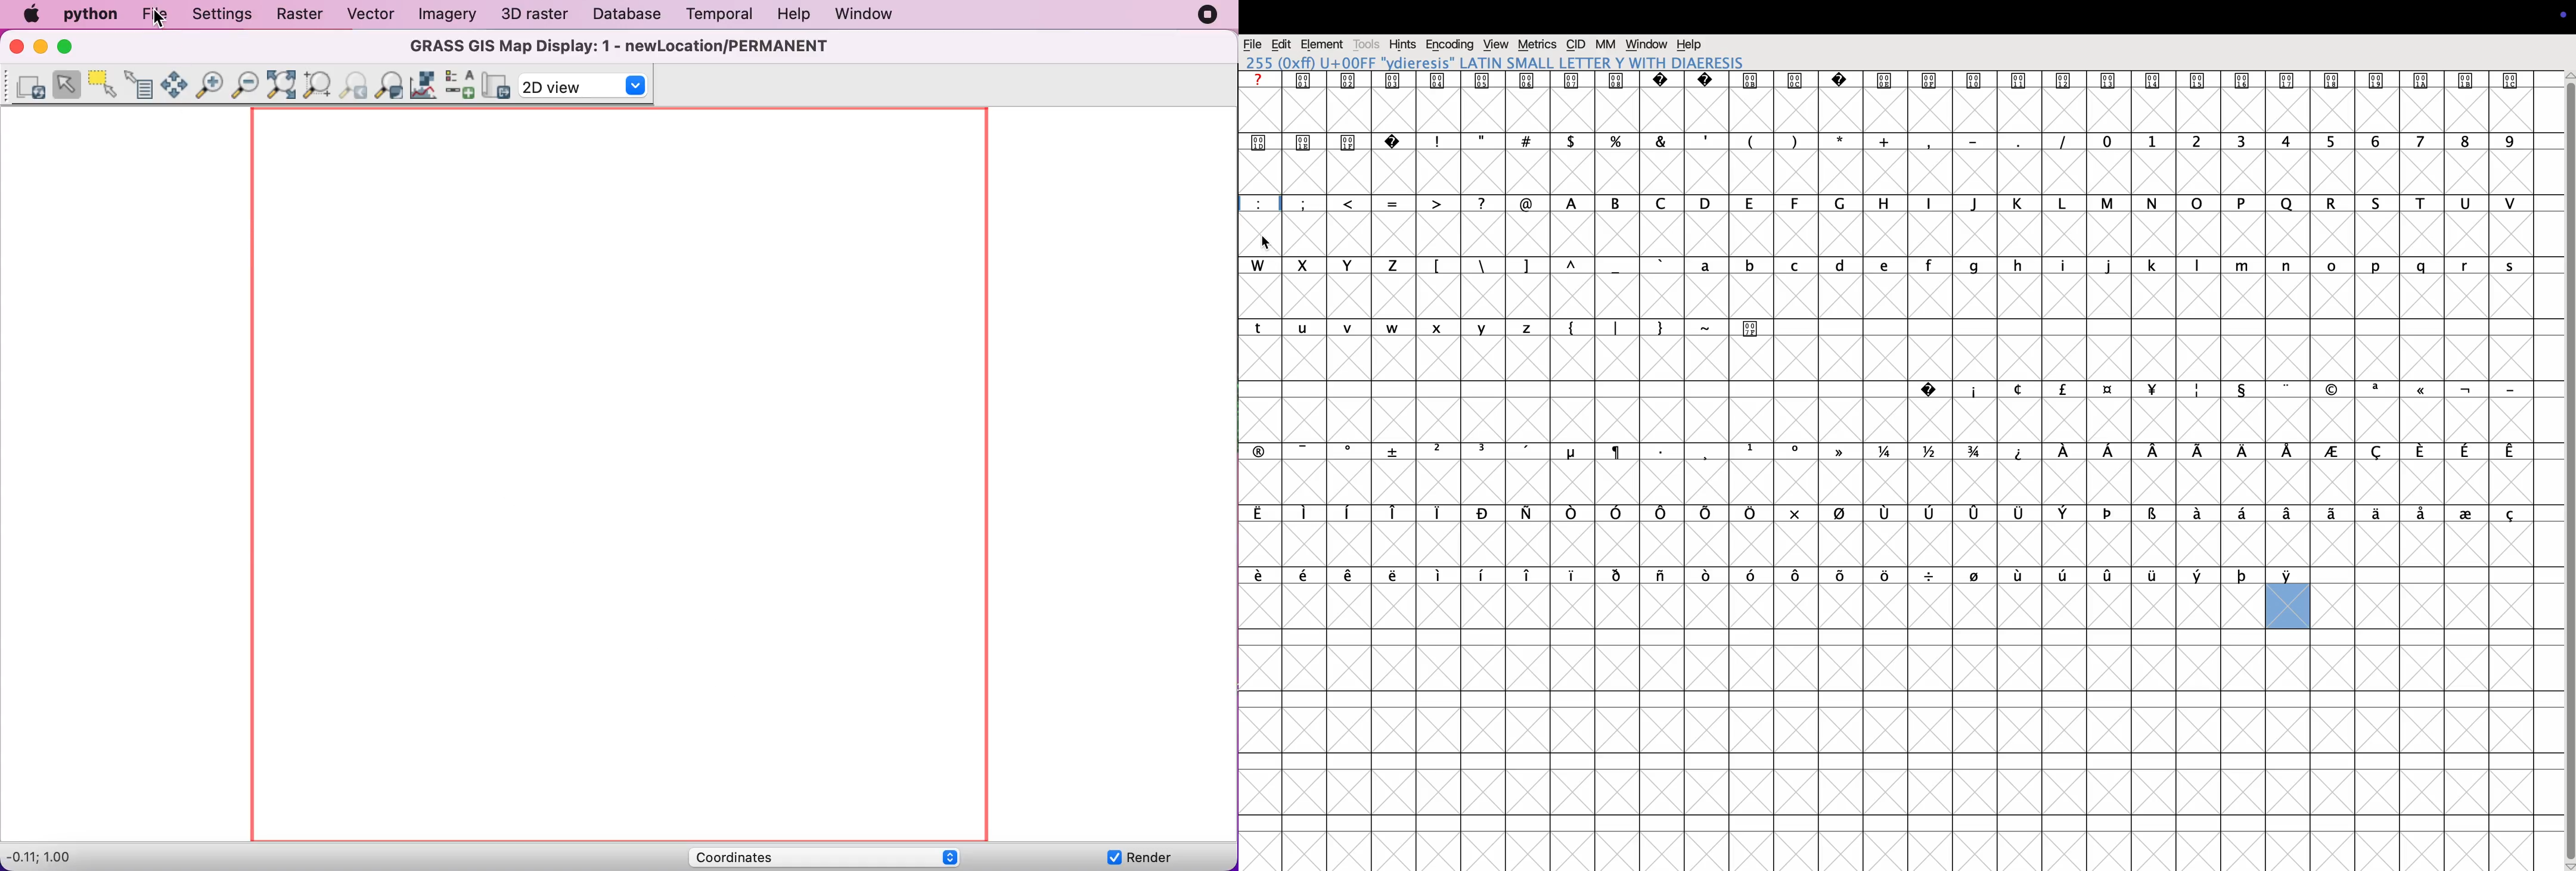  Describe the element at coordinates (1575, 283) in the screenshot. I see `` at that location.